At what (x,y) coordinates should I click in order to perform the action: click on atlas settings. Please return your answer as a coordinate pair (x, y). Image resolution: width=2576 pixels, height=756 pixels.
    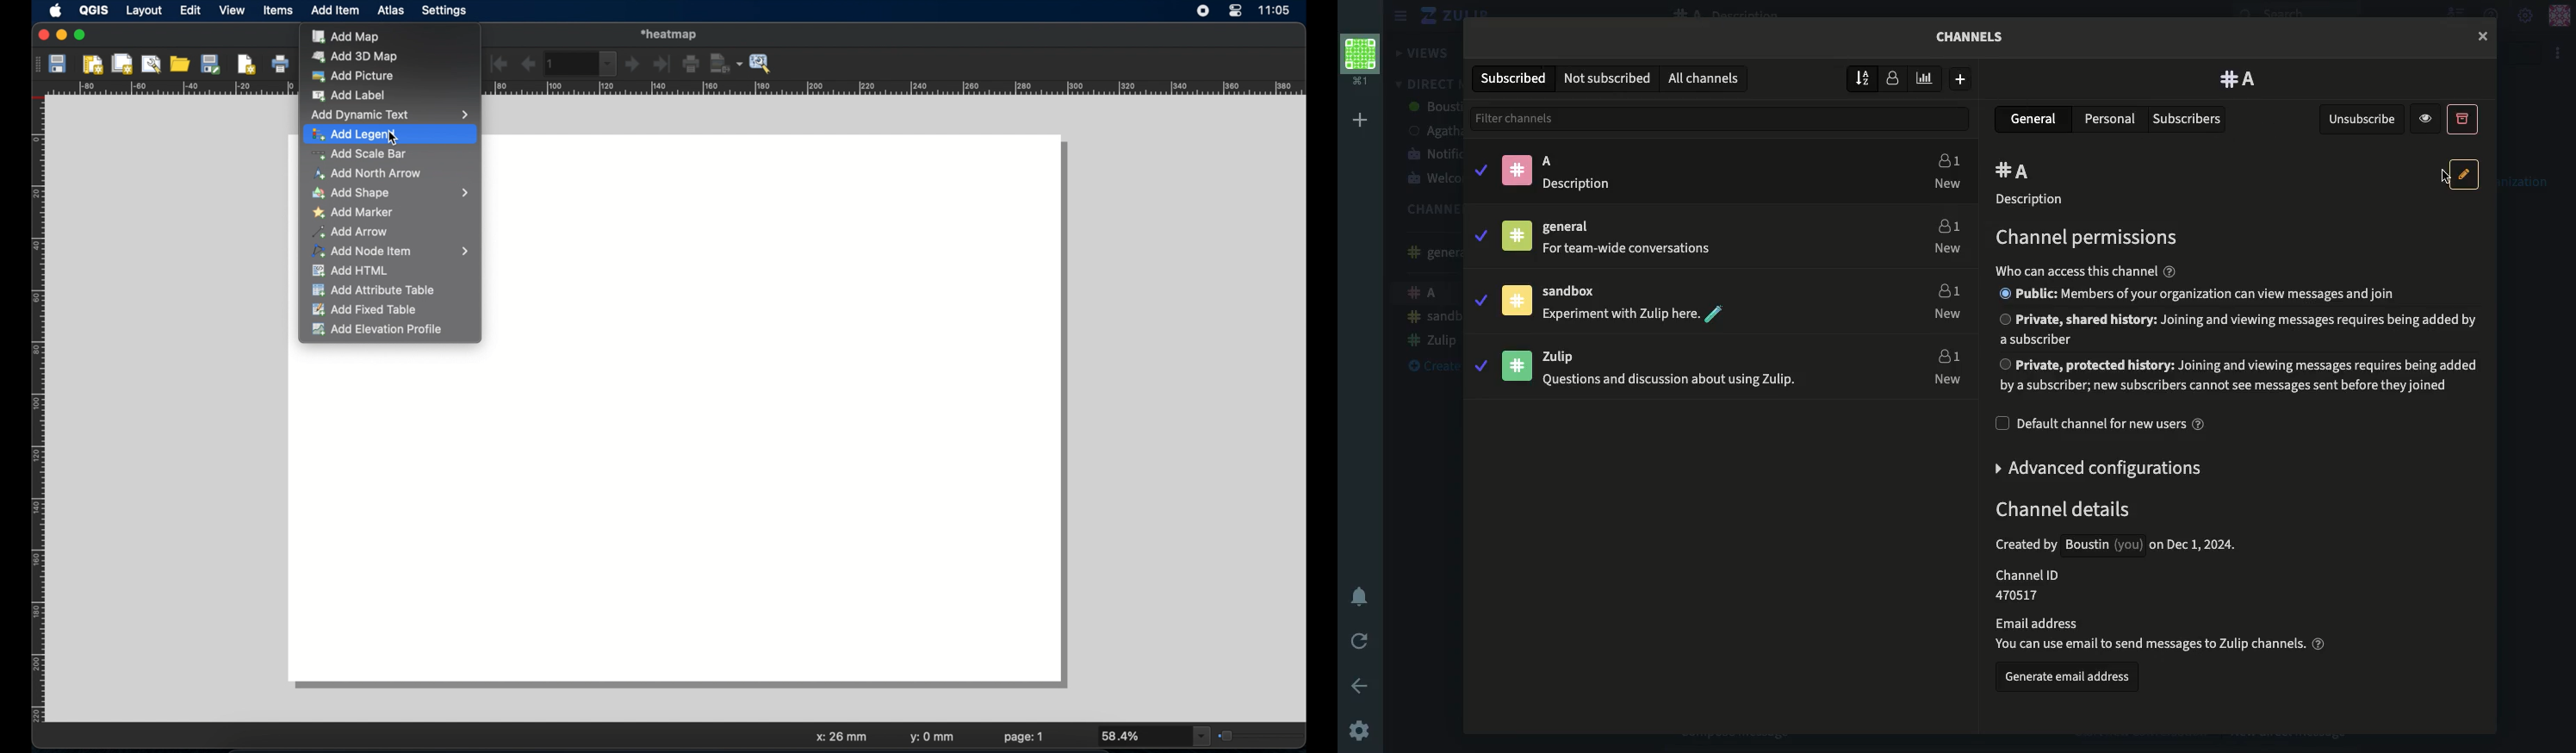
    Looking at the image, I should click on (762, 64).